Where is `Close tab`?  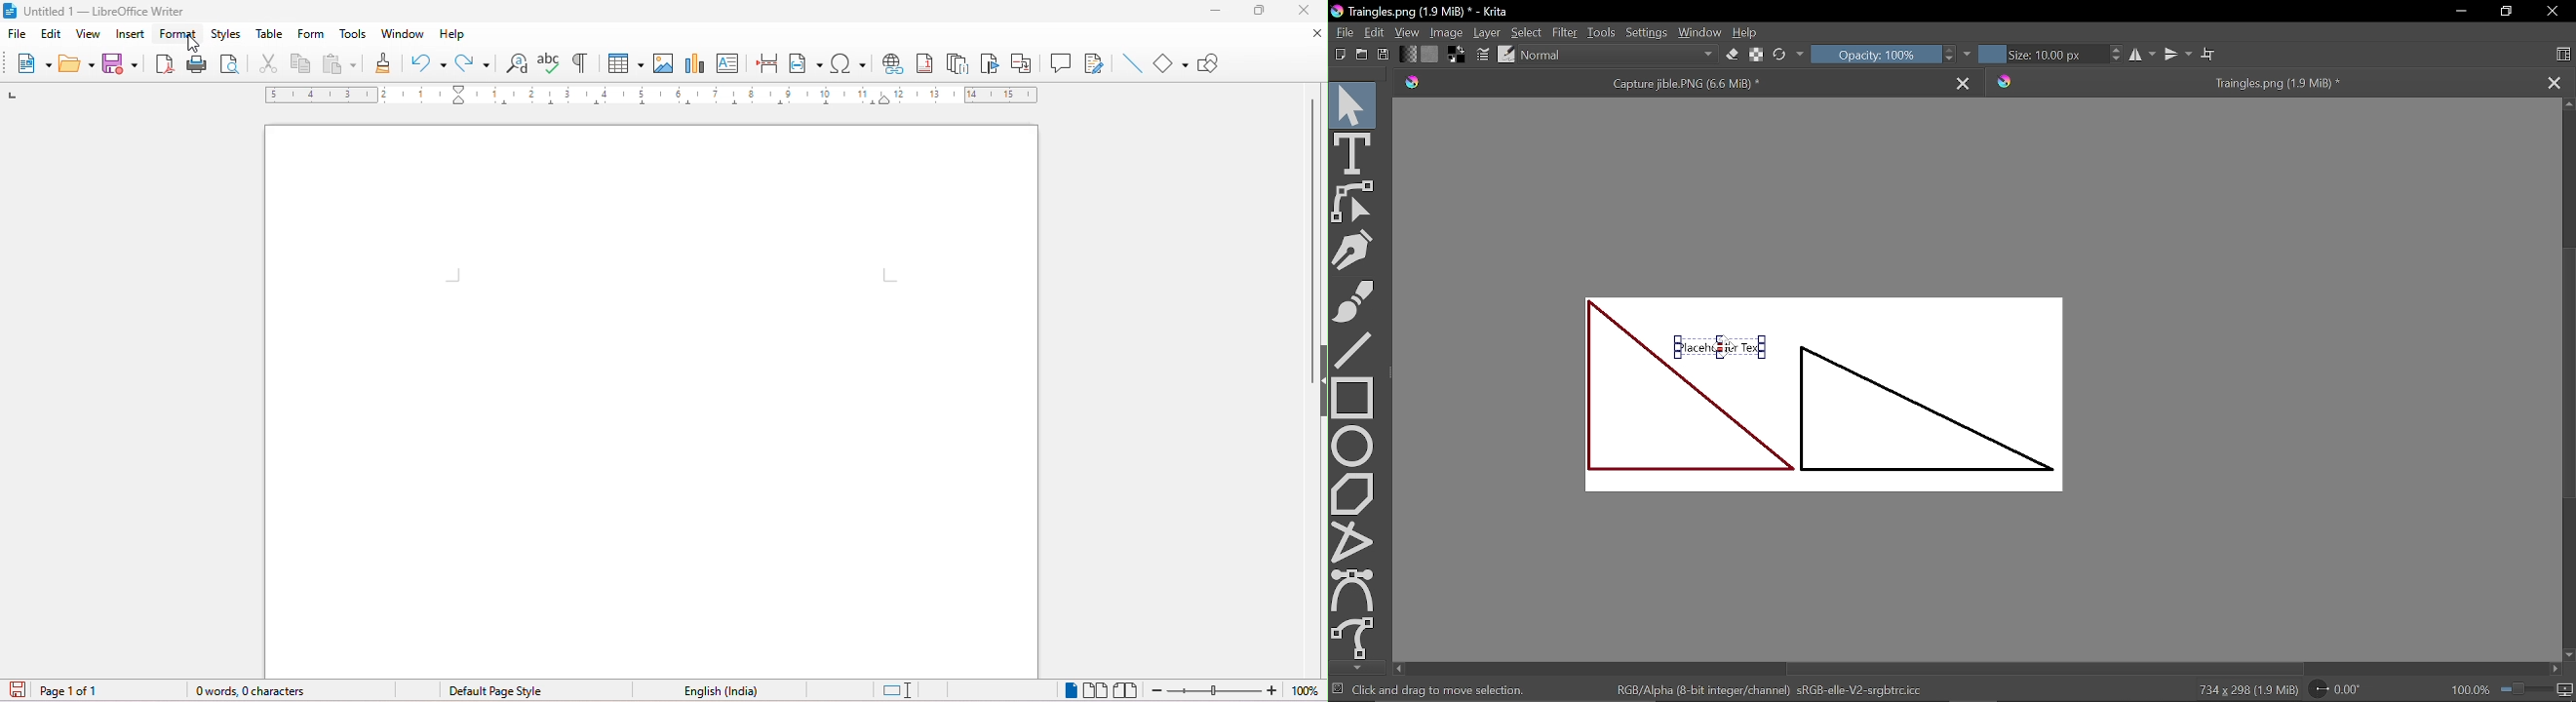 Close tab is located at coordinates (2559, 81).